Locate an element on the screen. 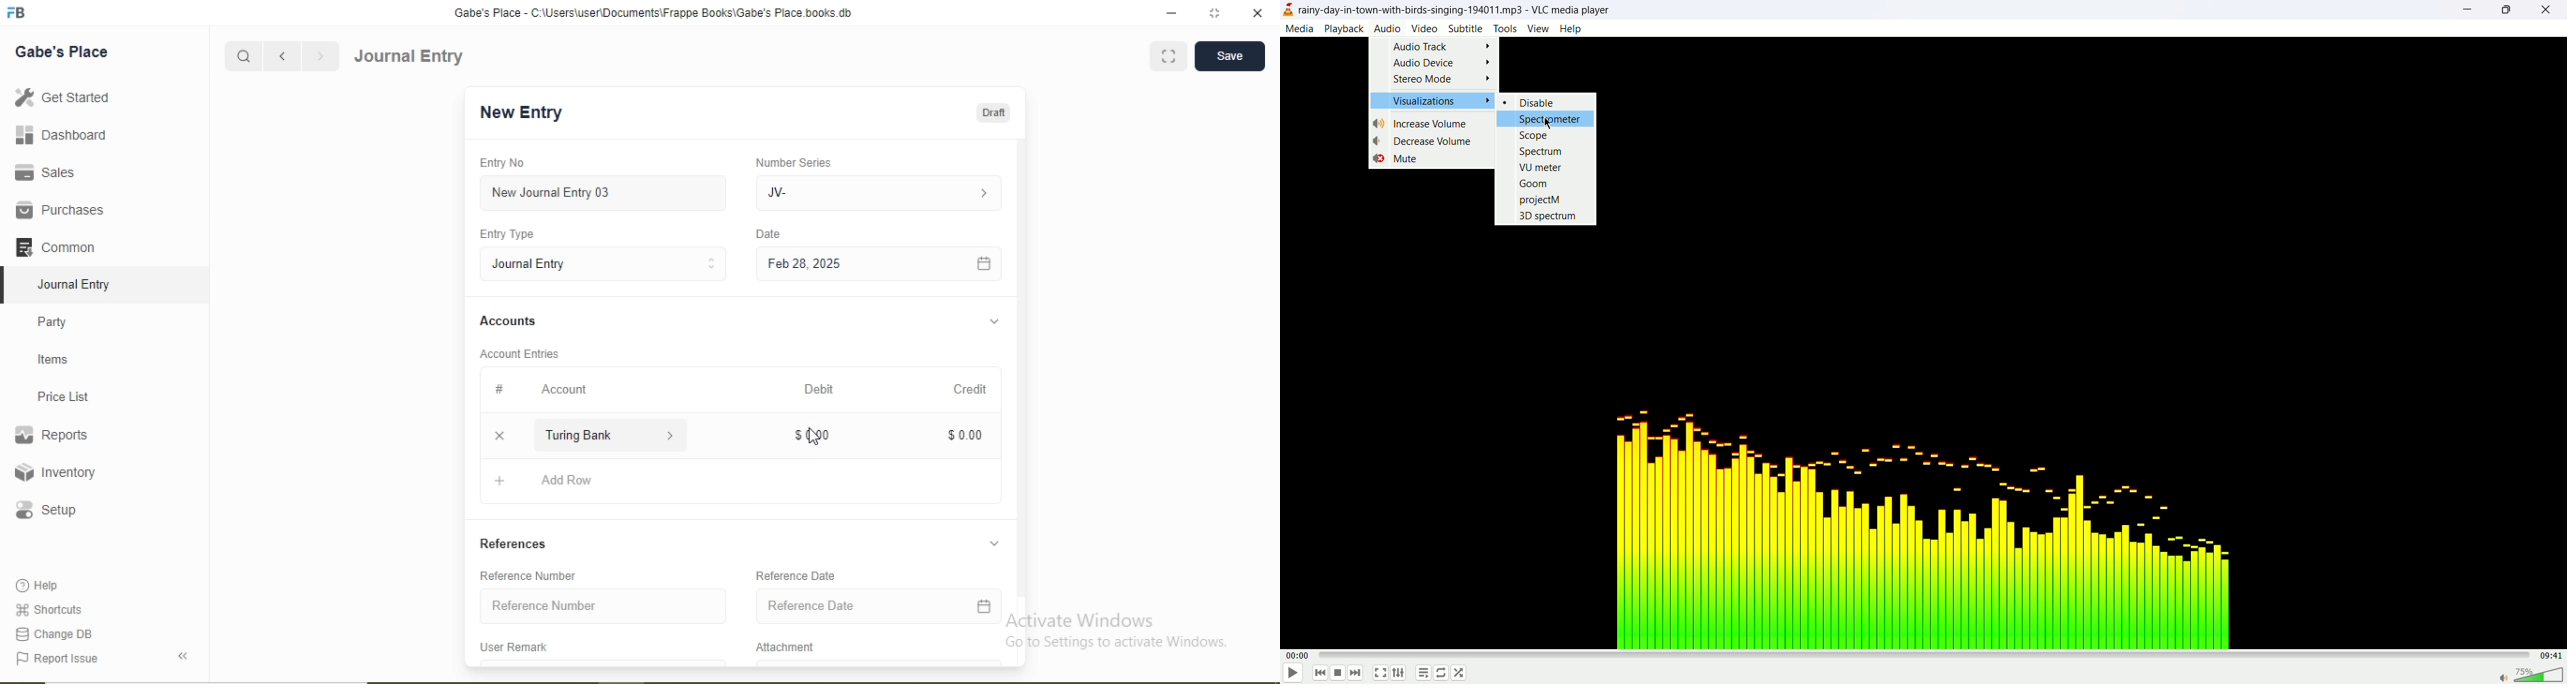 This screenshot has width=2576, height=700. Full screen is located at coordinates (1169, 55).